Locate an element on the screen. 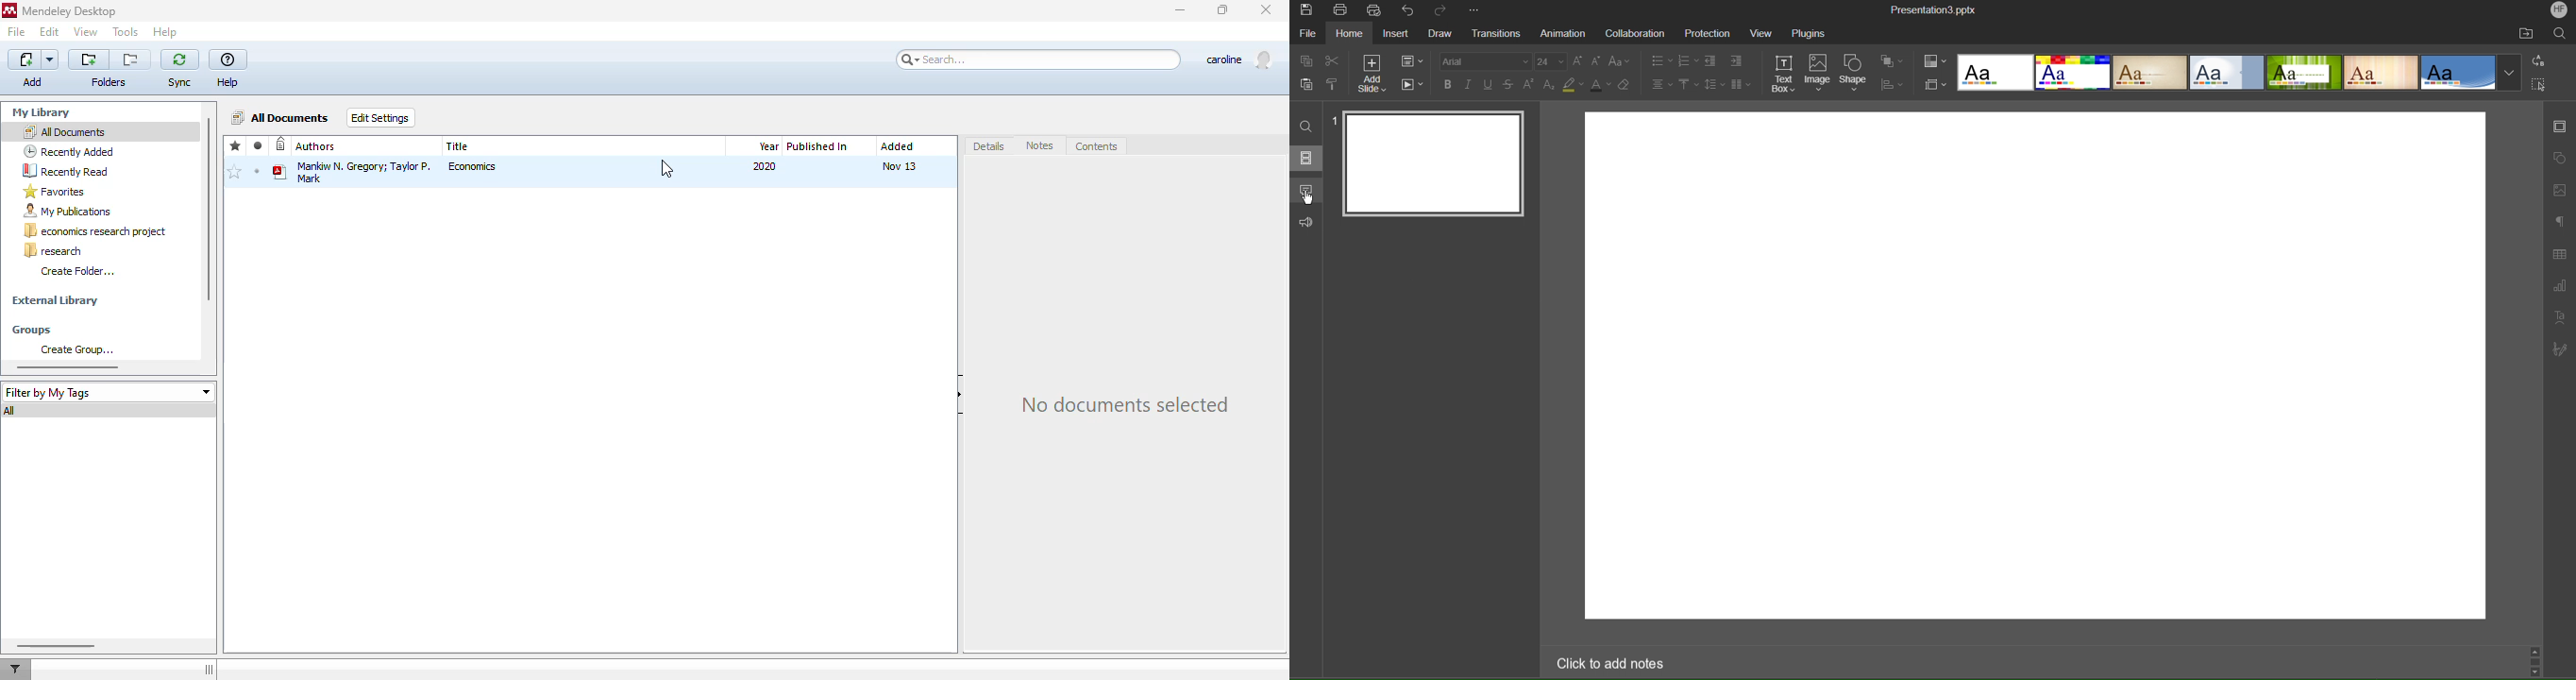 This screenshot has width=2576, height=700. Erase Style is located at coordinates (1625, 86).